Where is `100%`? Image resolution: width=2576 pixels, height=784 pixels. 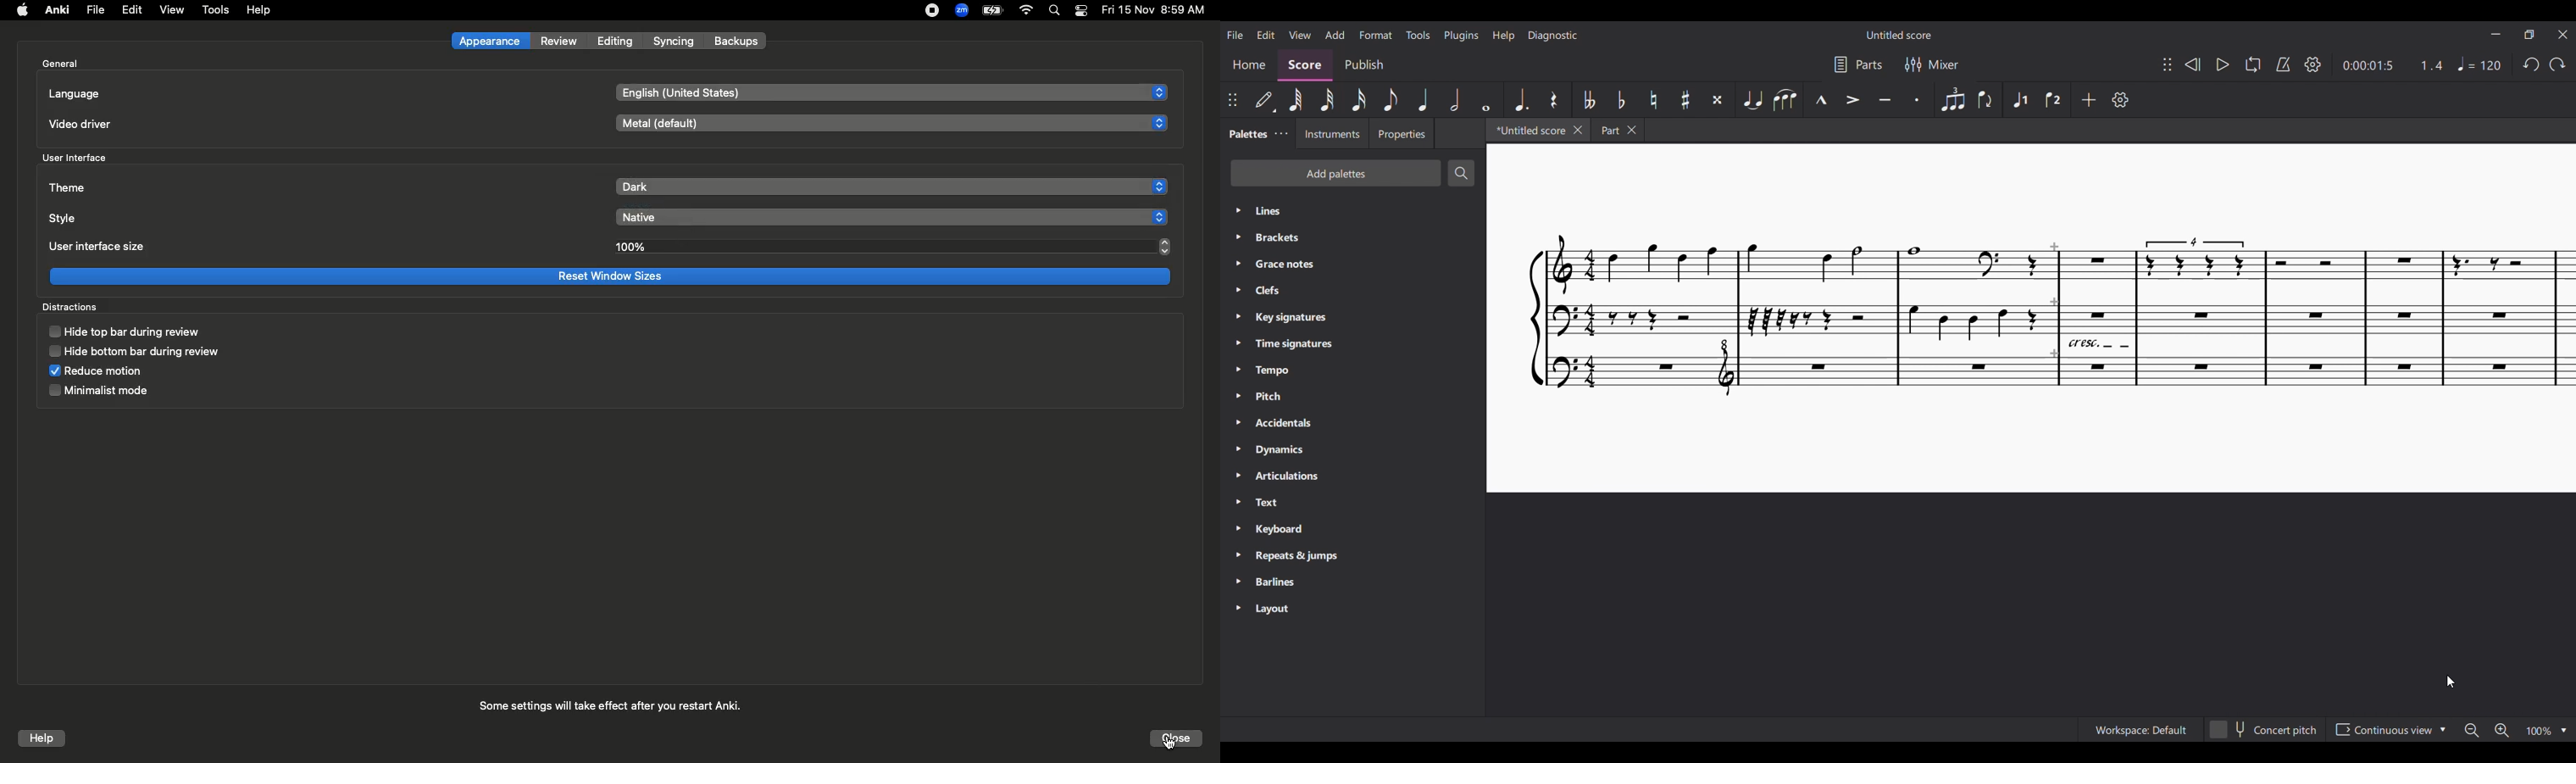
100% is located at coordinates (893, 245).